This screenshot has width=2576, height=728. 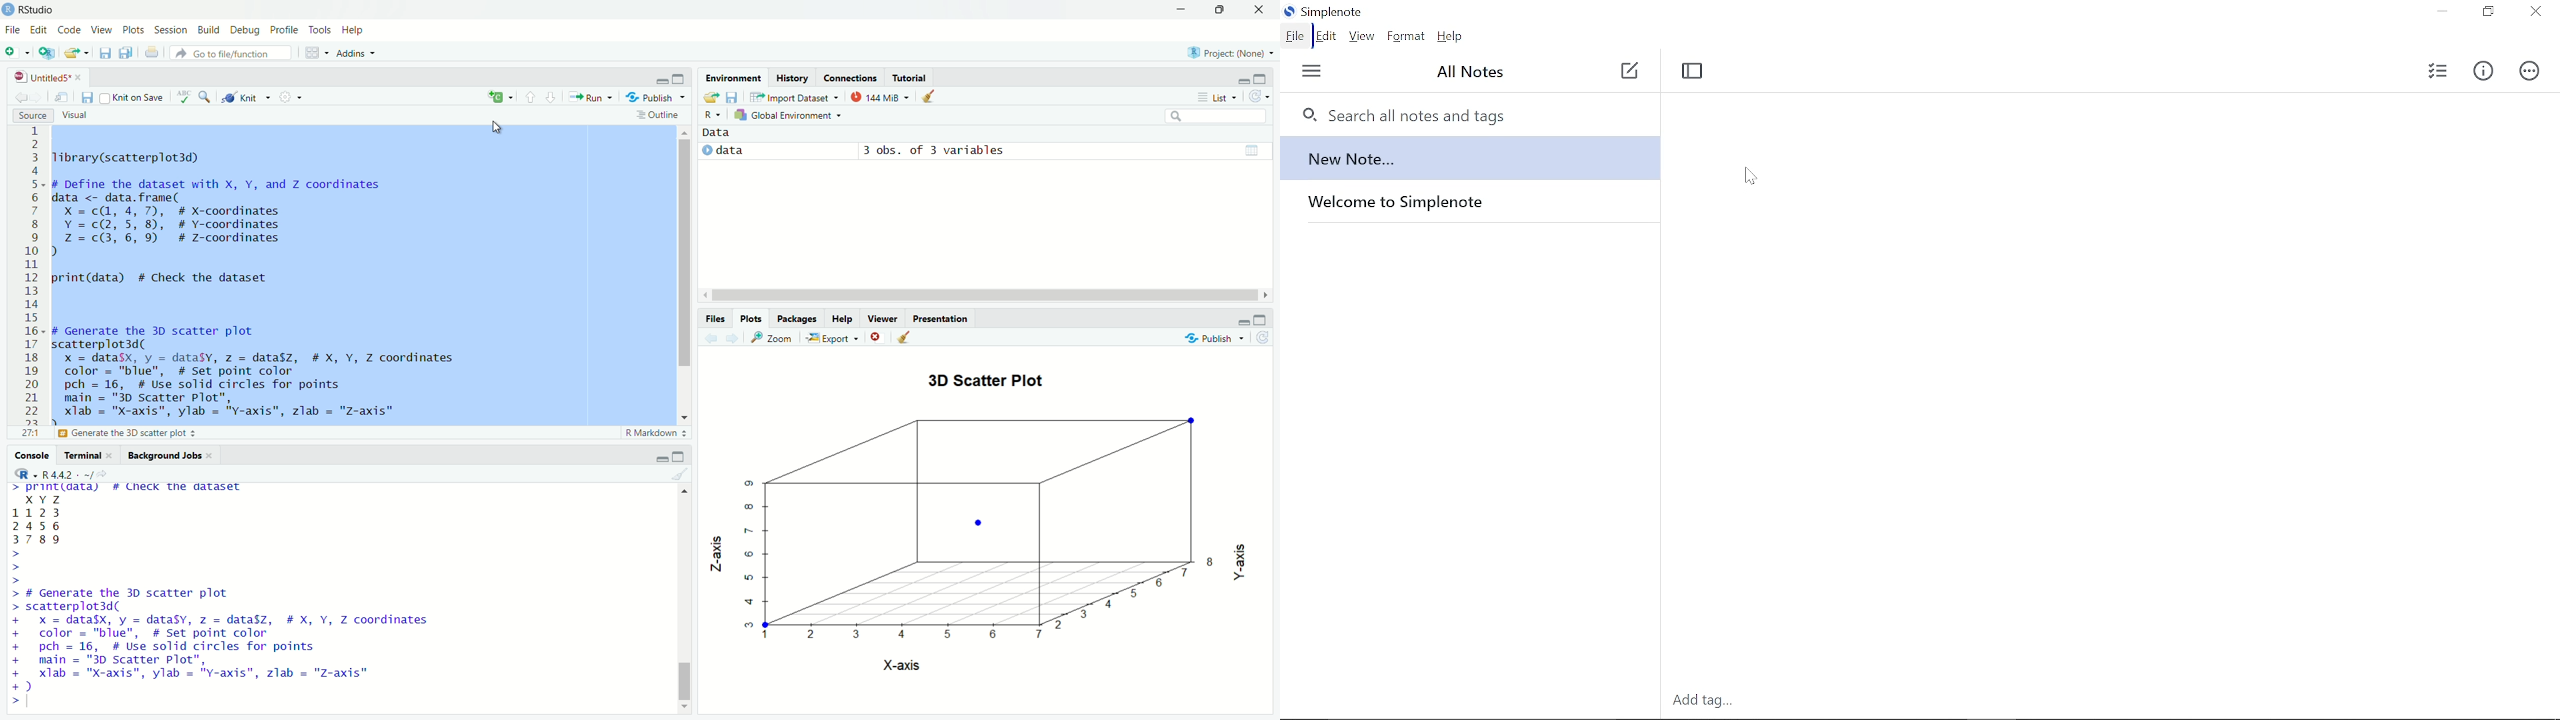 What do you see at coordinates (1463, 201) in the screenshot?
I see `Note titled "Welcome to Simplenote"` at bounding box center [1463, 201].